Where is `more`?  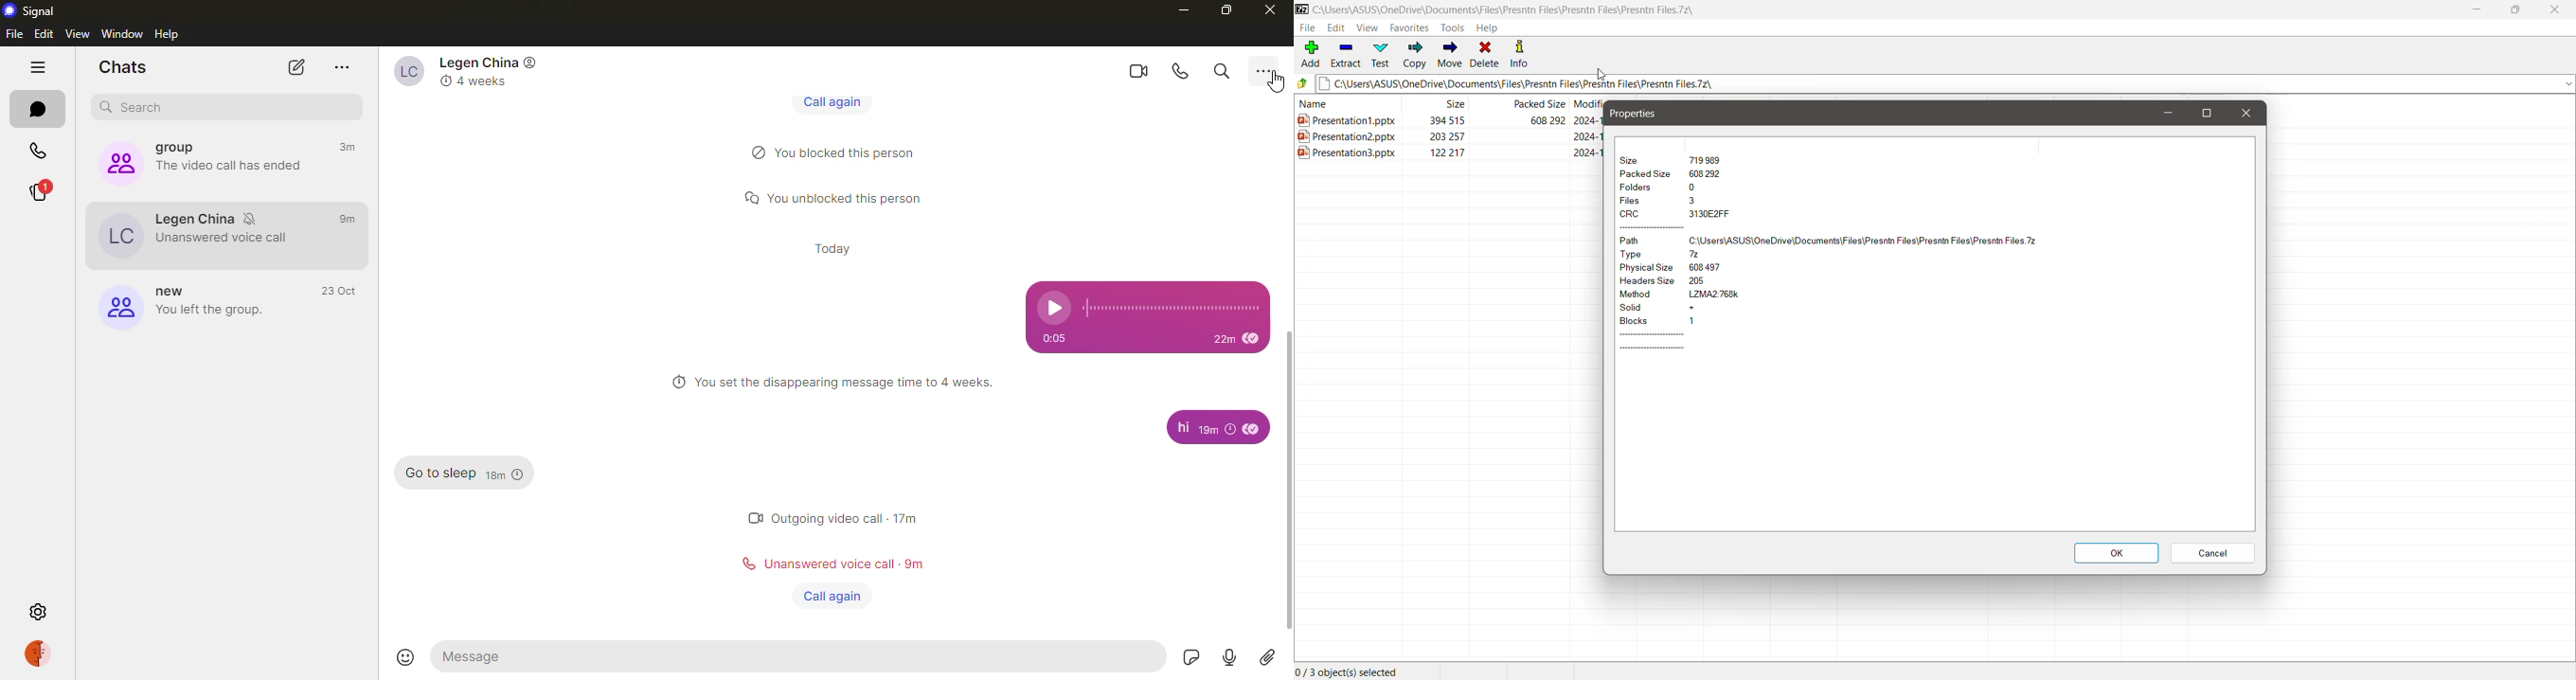 more is located at coordinates (1270, 71).